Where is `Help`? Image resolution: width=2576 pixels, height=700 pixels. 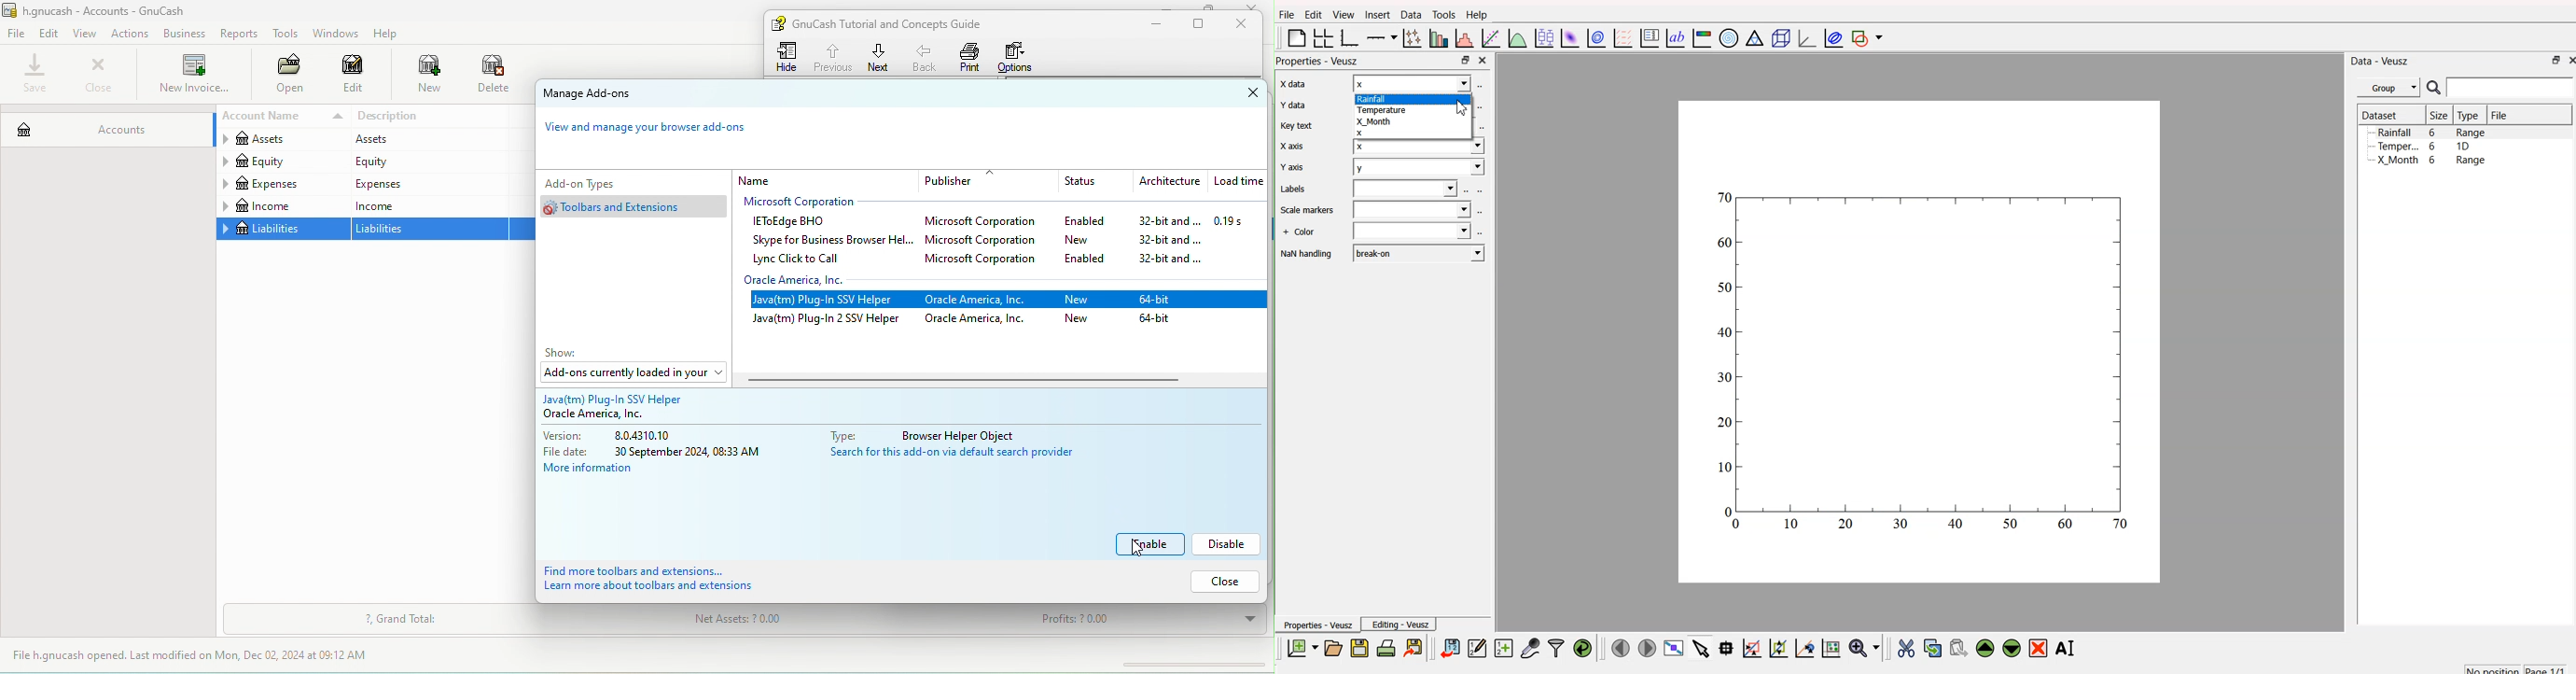 Help is located at coordinates (1477, 14).